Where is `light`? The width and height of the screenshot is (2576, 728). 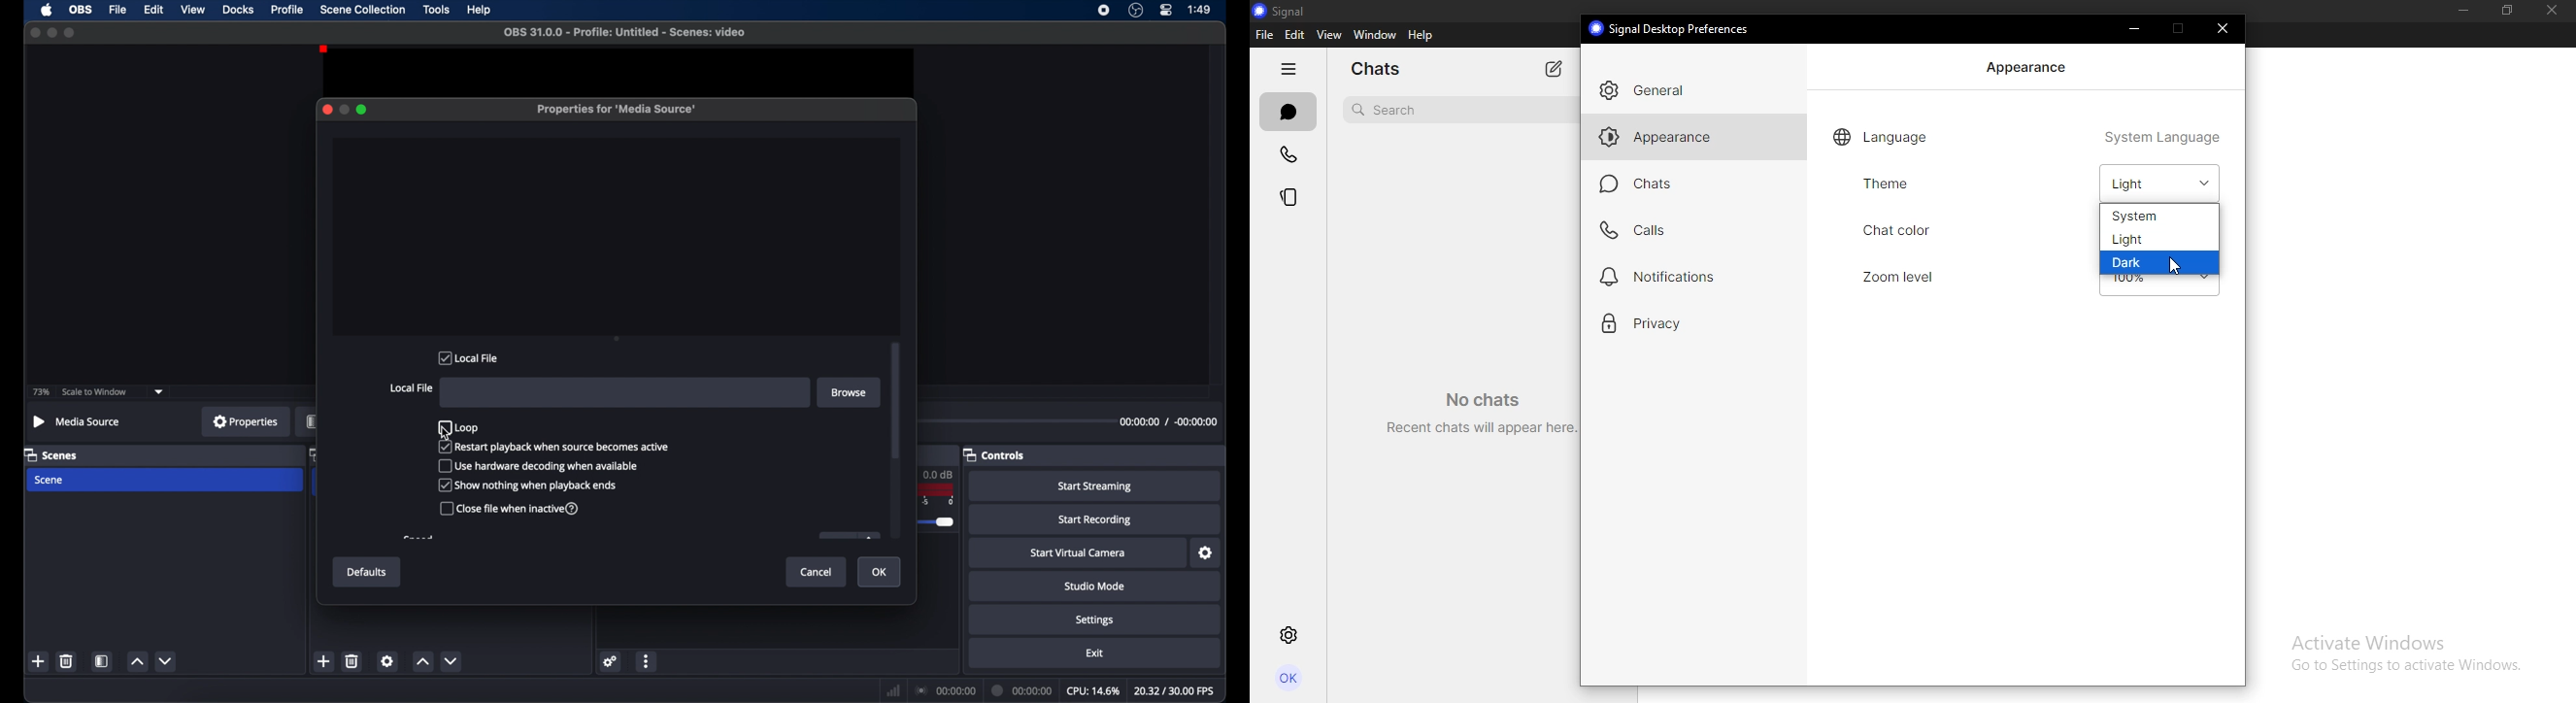 light is located at coordinates (2154, 183).